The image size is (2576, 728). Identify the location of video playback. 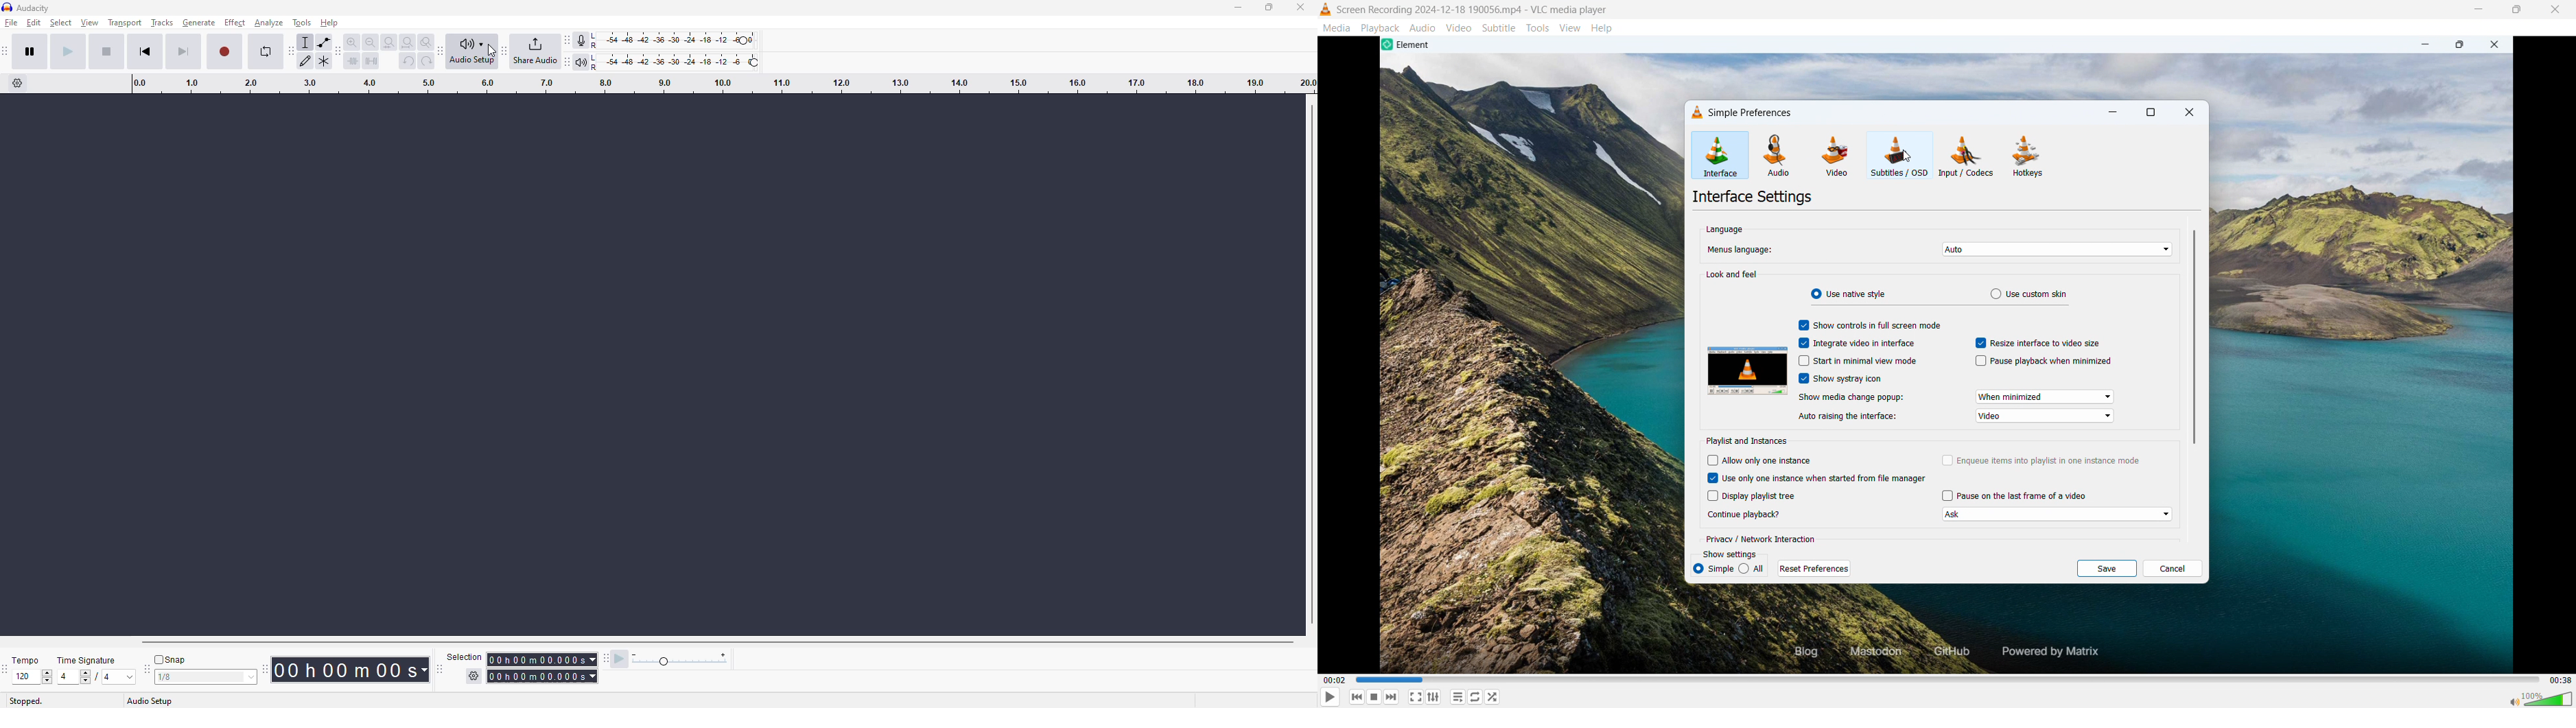
(1940, 63).